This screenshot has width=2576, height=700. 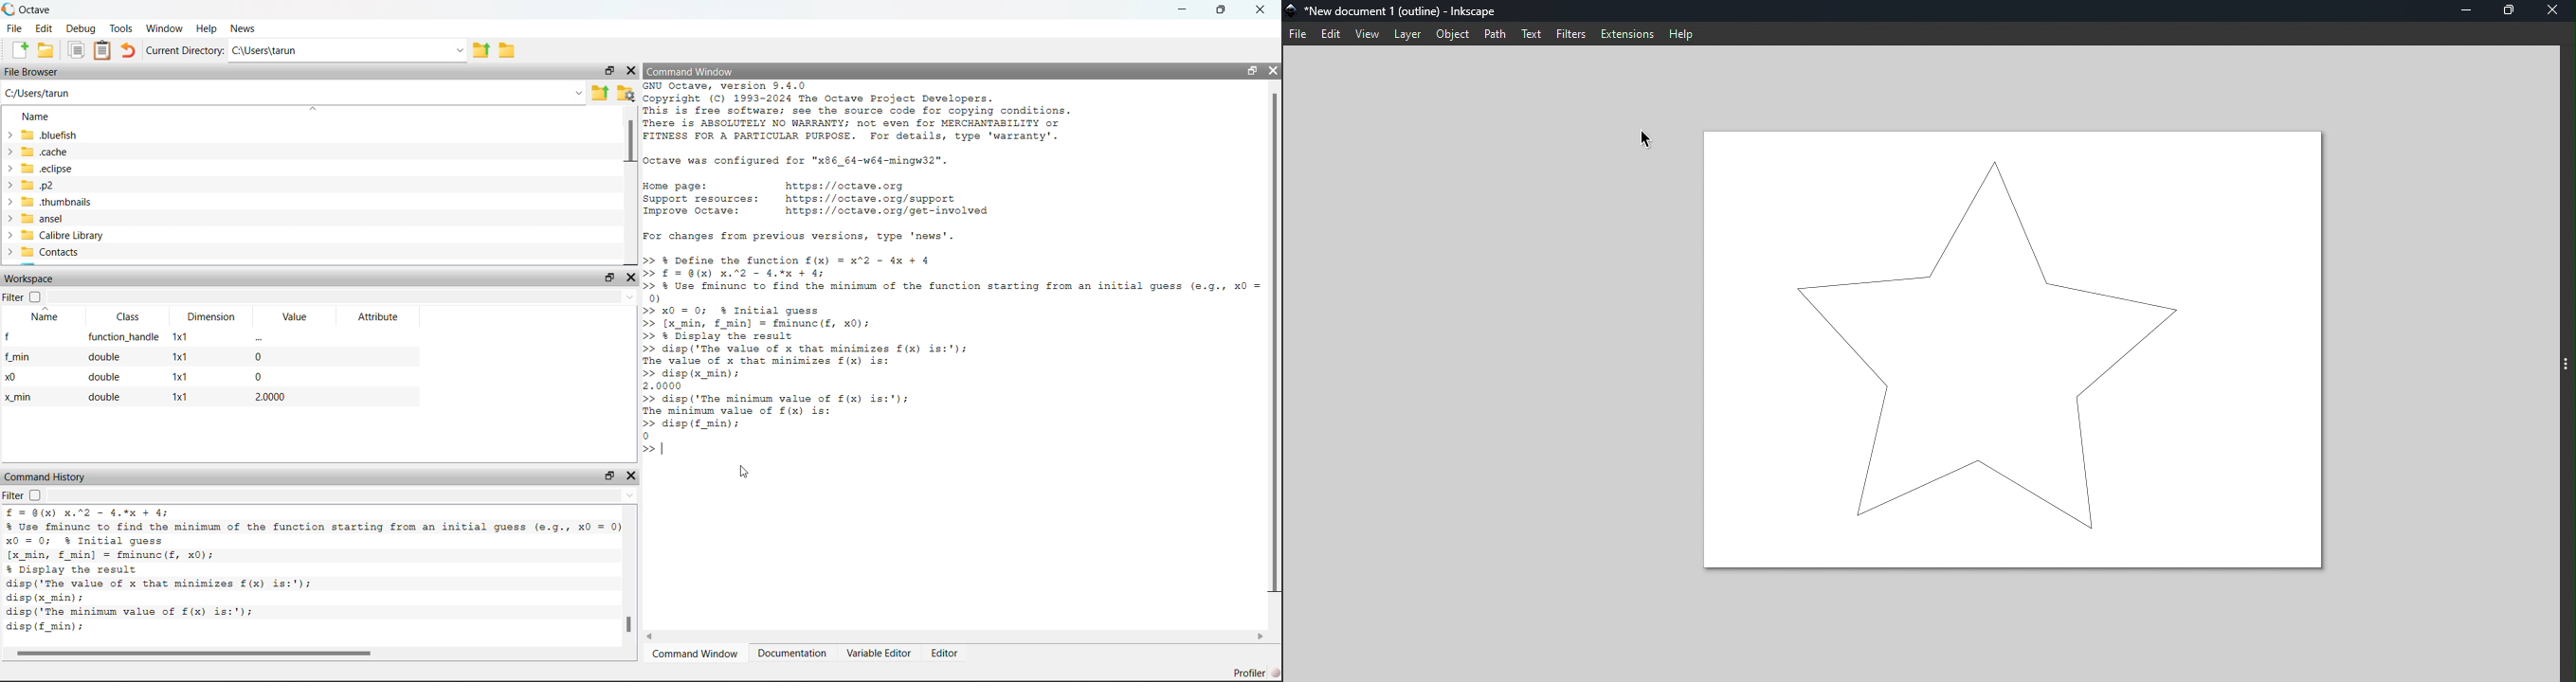 What do you see at coordinates (1404, 35) in the screenshot?
I see `Layer` at bounding box center [1404, 35].